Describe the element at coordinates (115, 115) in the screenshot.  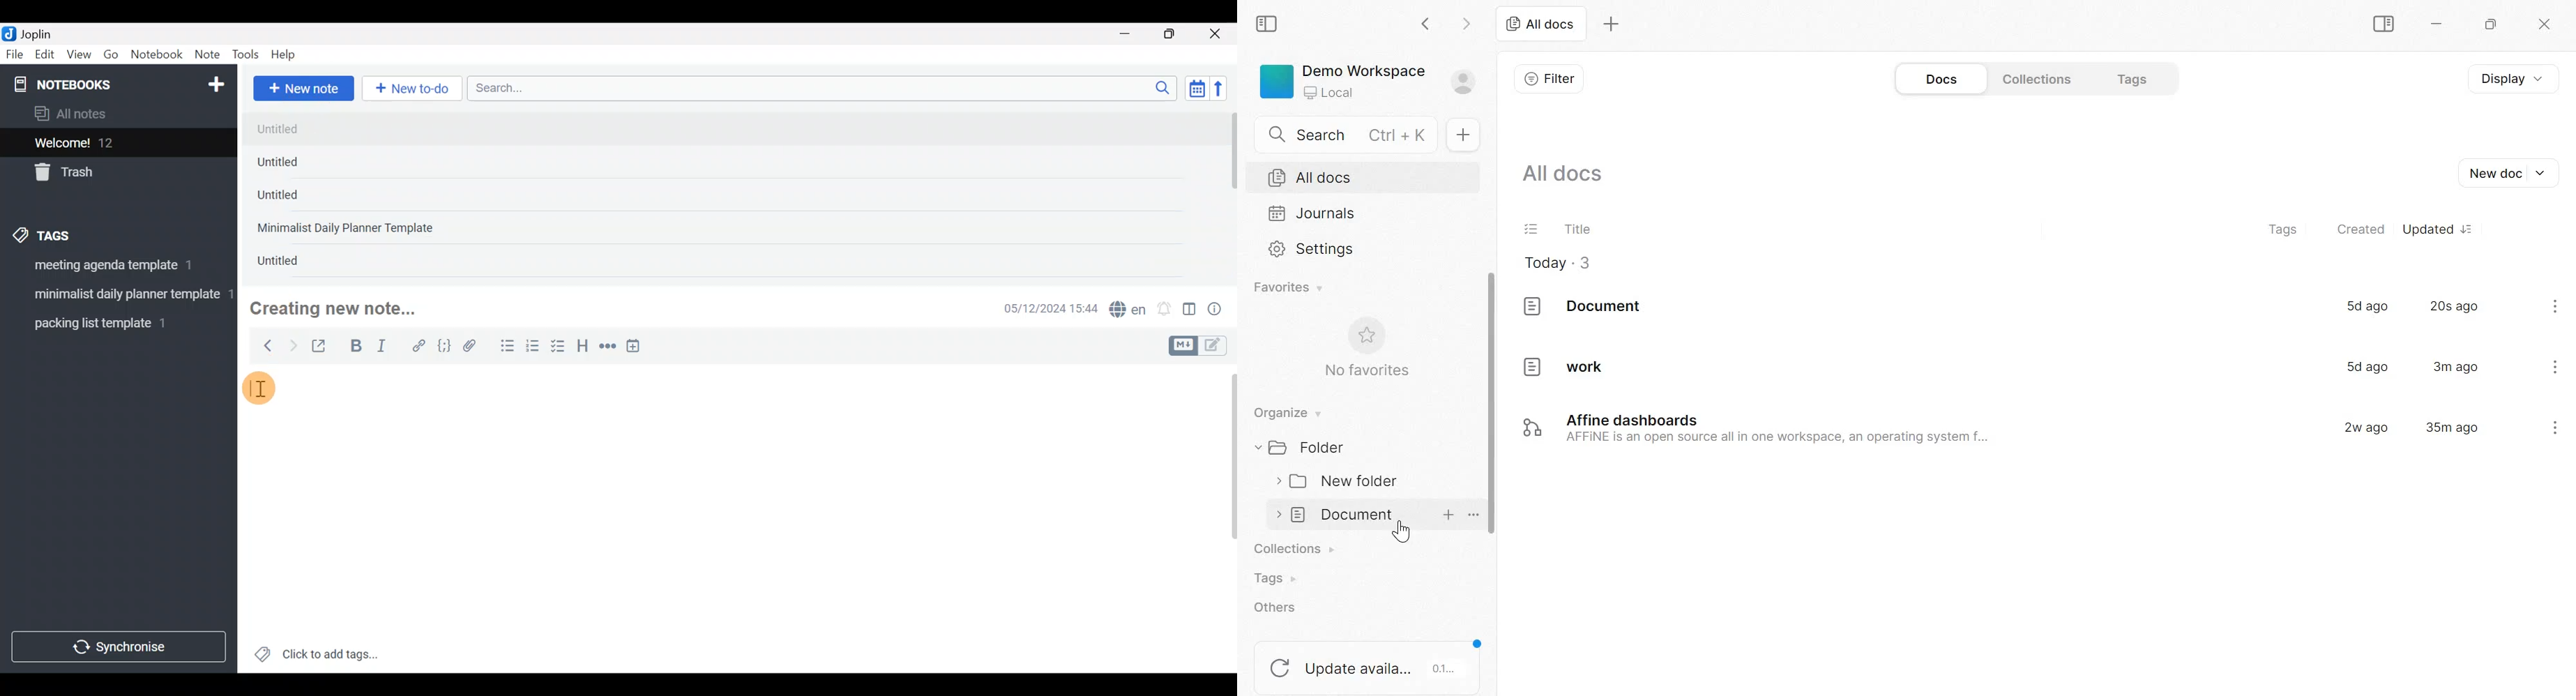
I see `All notes` at that location.